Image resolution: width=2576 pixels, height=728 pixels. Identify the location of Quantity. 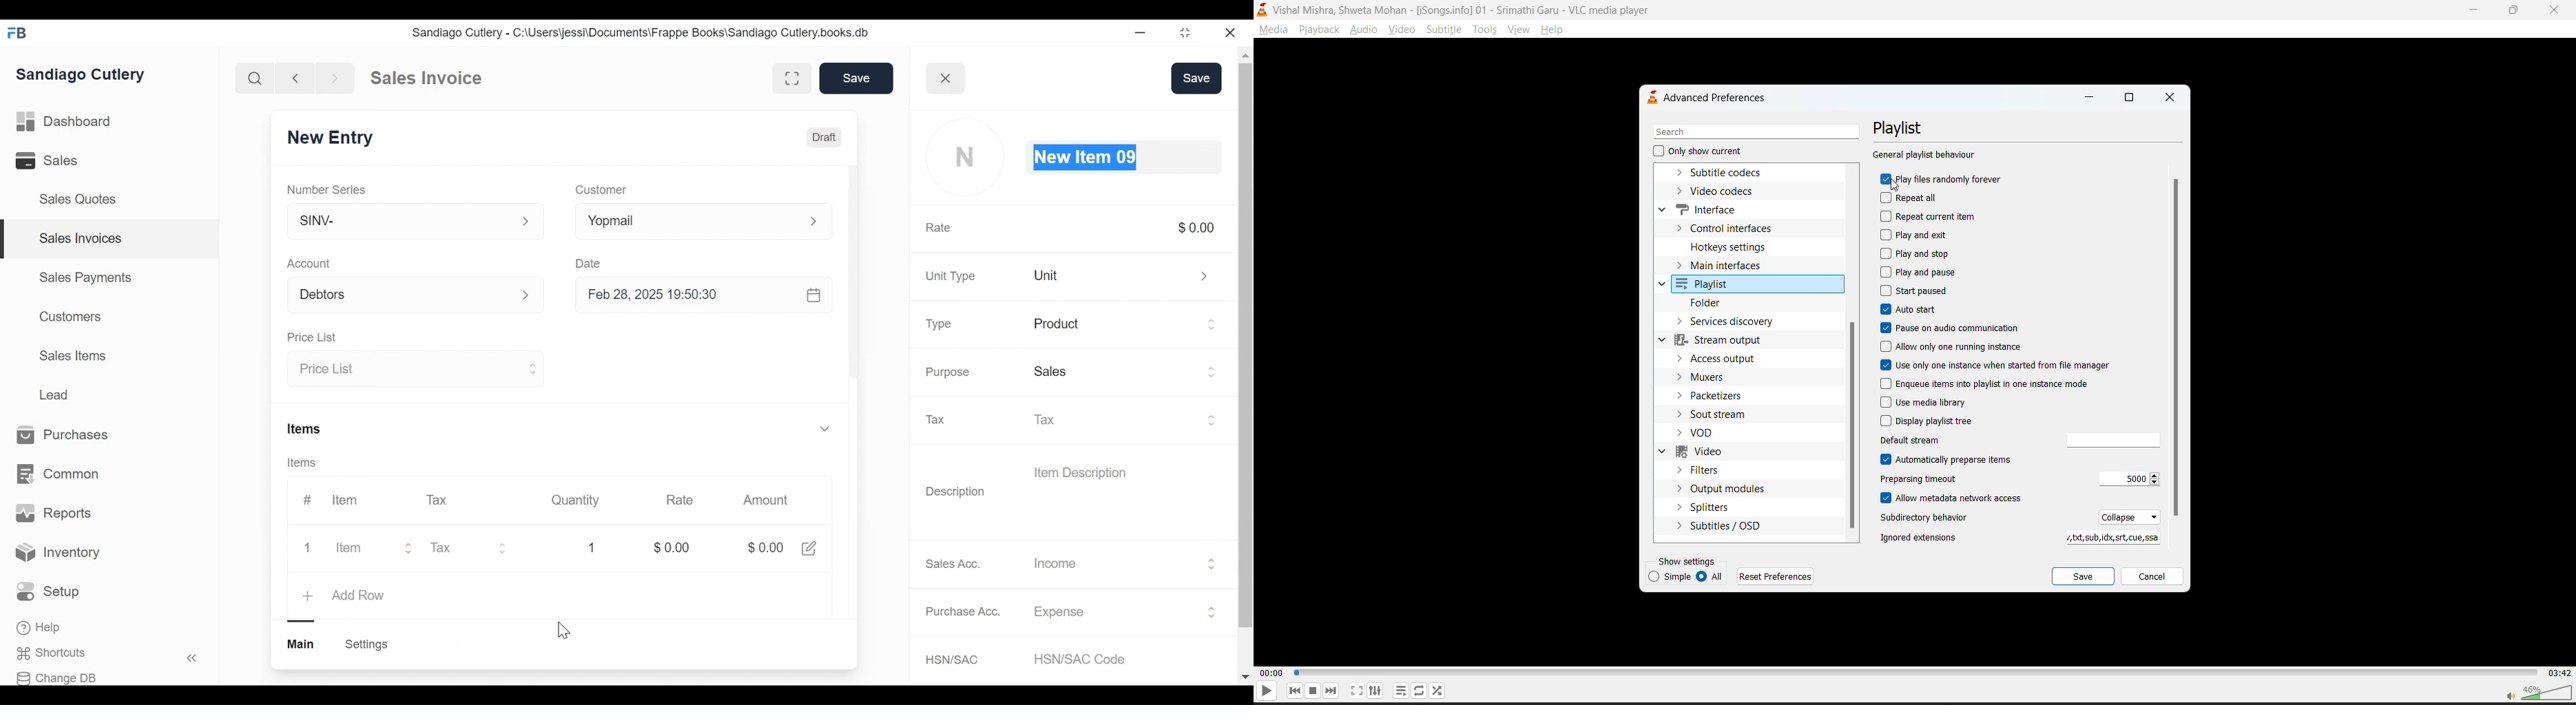
(575, 500).